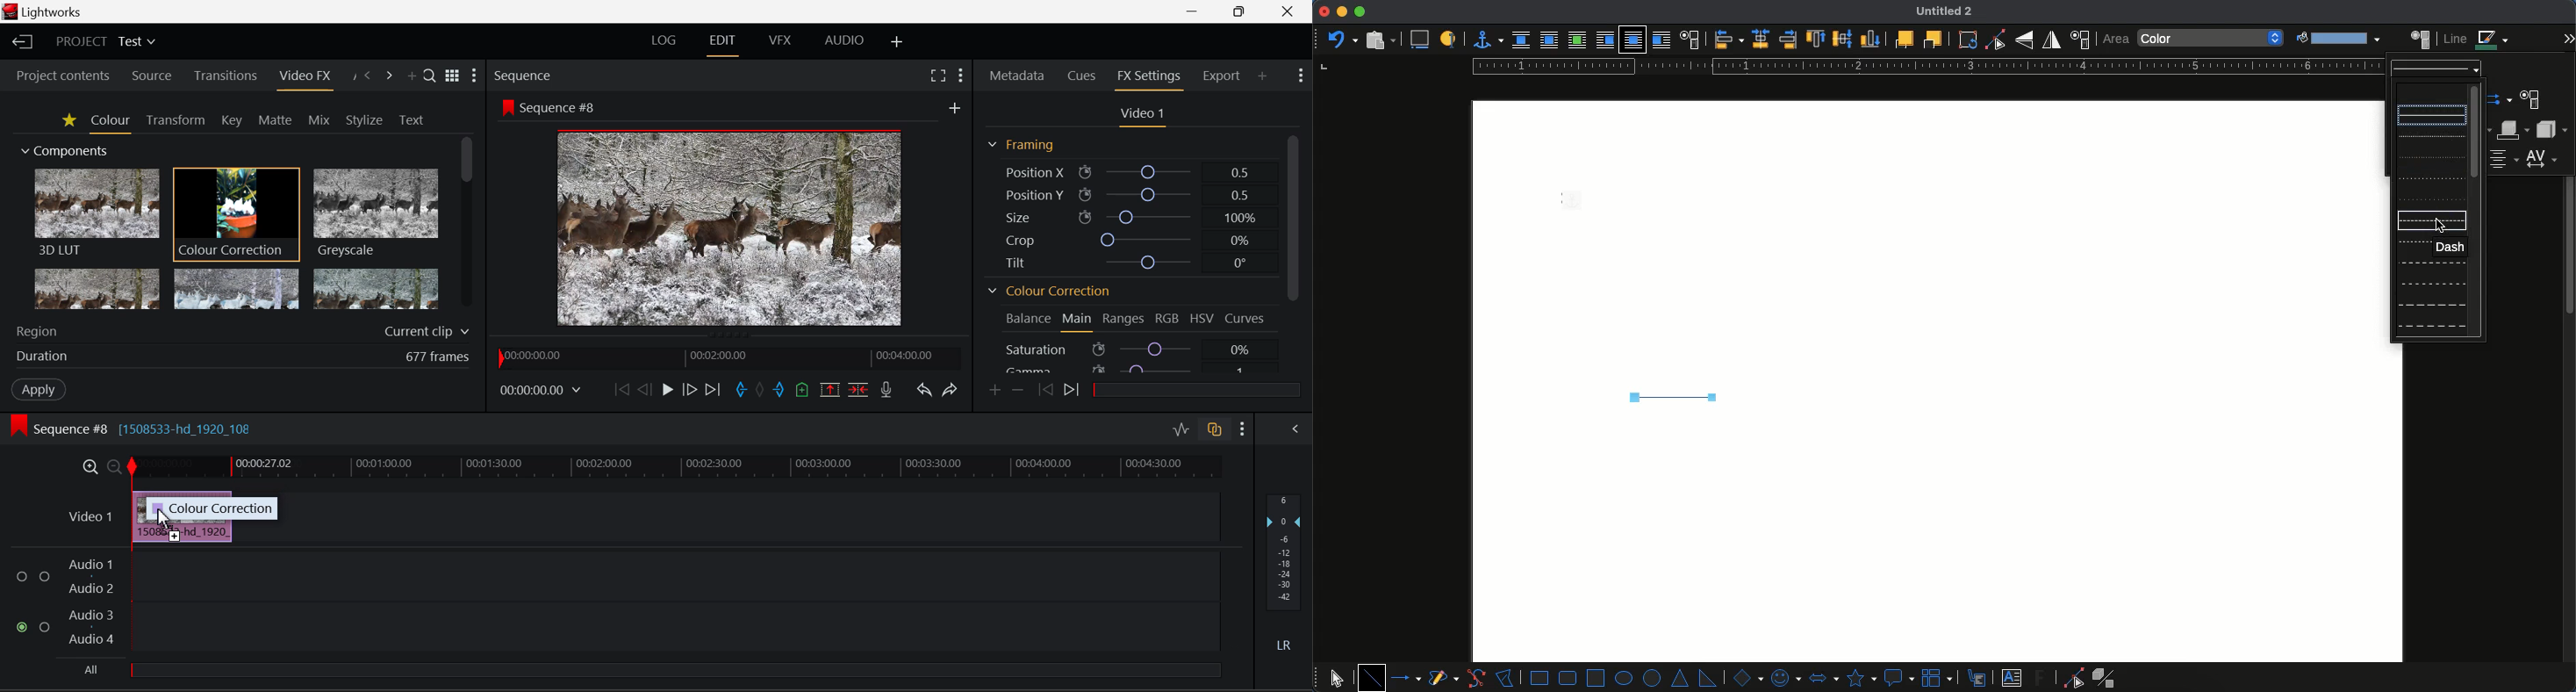 The width and height of the screenshot is (2576, 700). I want to click on 3d color, so click(2515, 130).